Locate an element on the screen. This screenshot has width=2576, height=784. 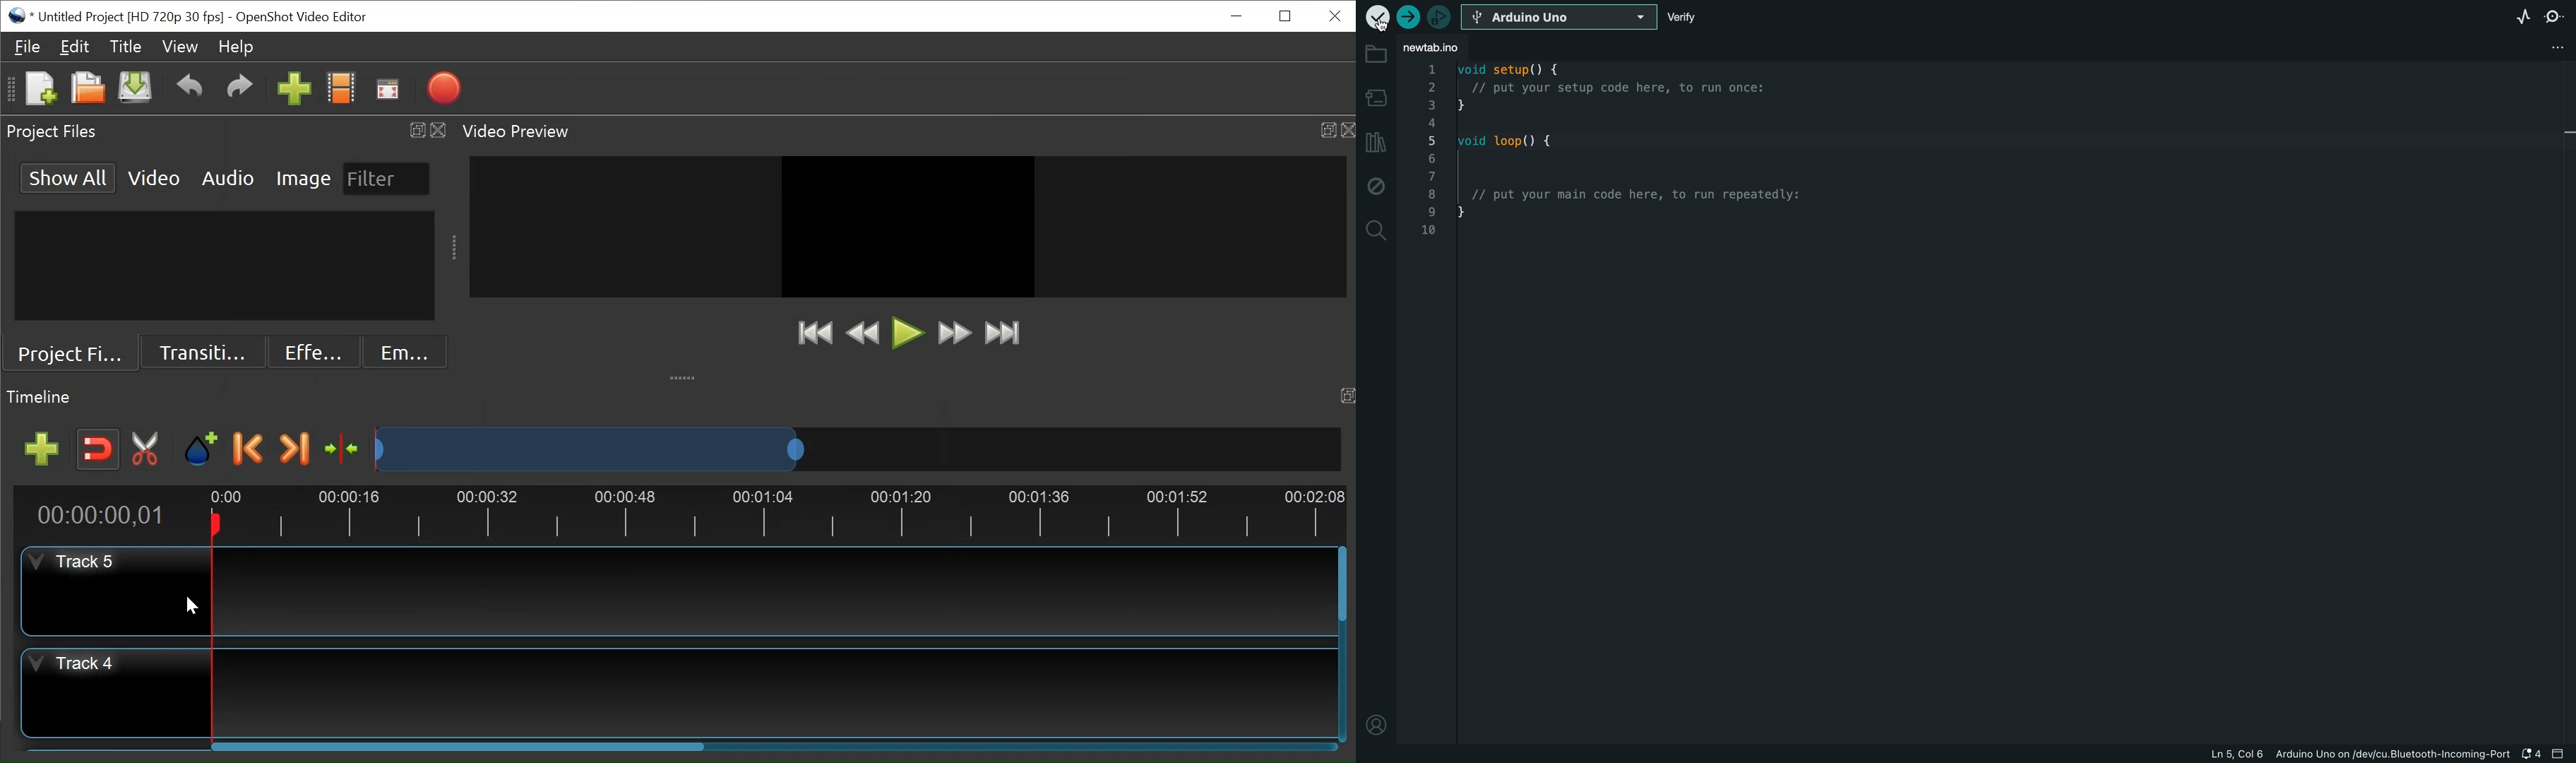
Project Files is located at coordinates (225, 132).